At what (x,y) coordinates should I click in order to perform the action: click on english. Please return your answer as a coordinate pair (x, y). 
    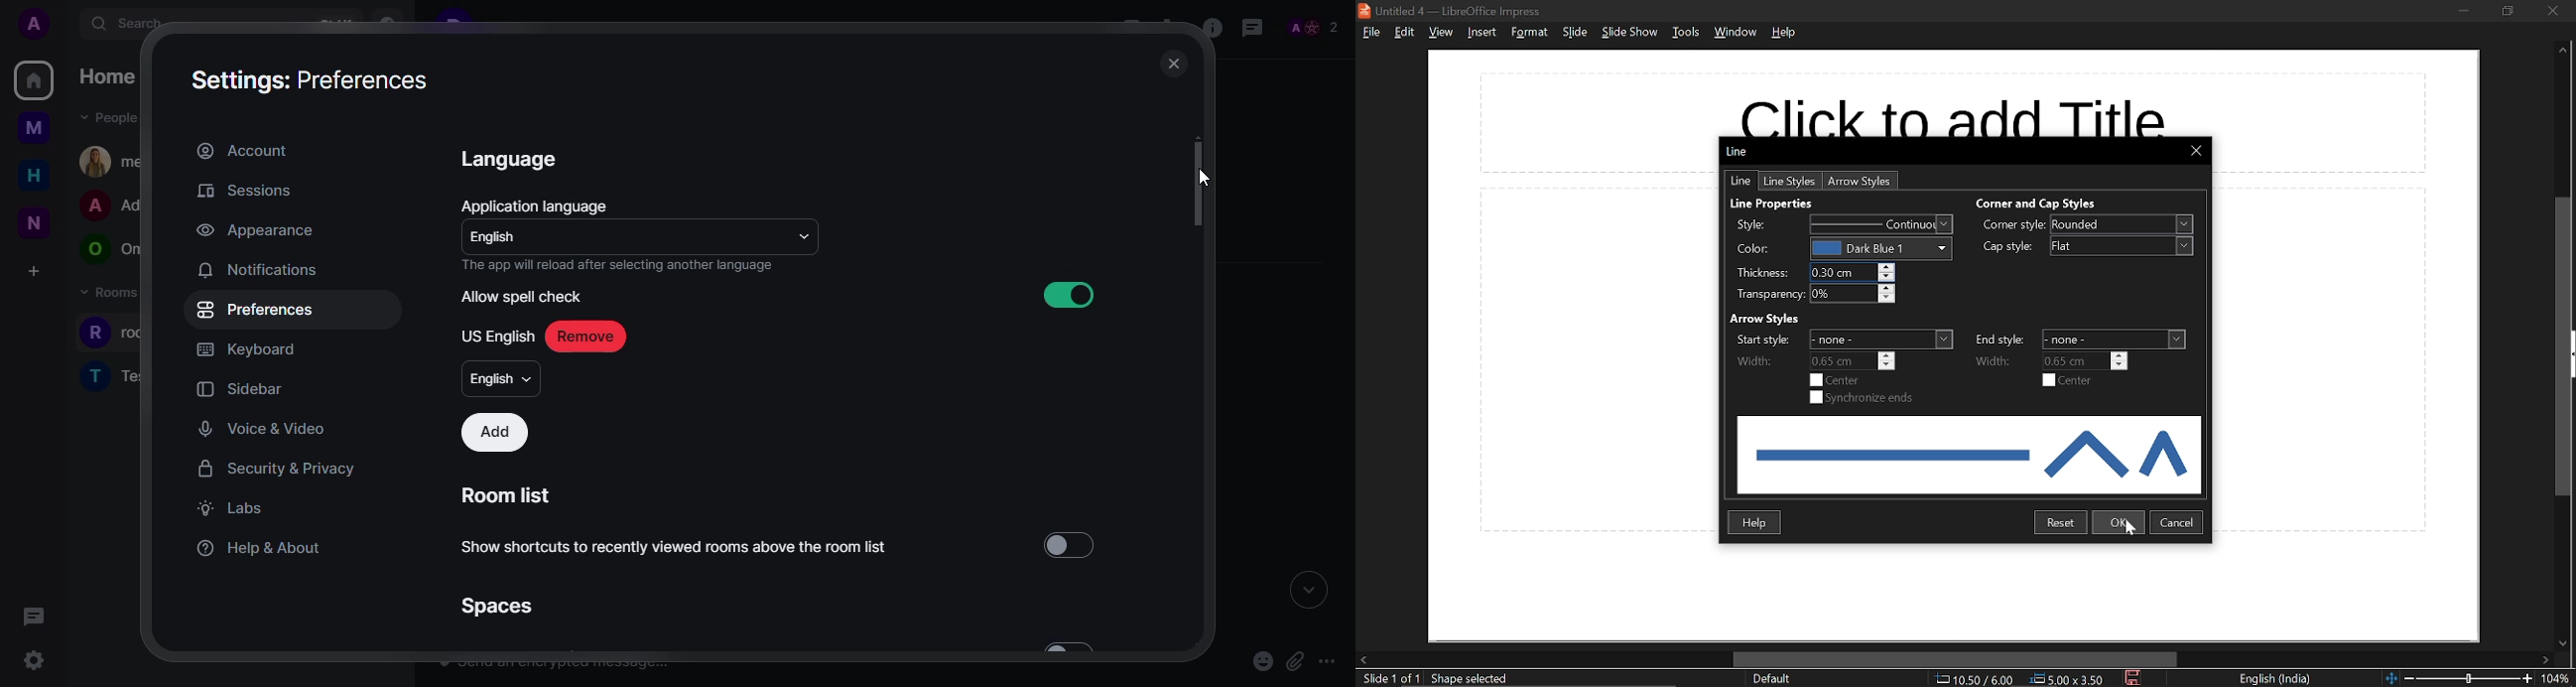
    Looking at the image, I should click on (502, 378).